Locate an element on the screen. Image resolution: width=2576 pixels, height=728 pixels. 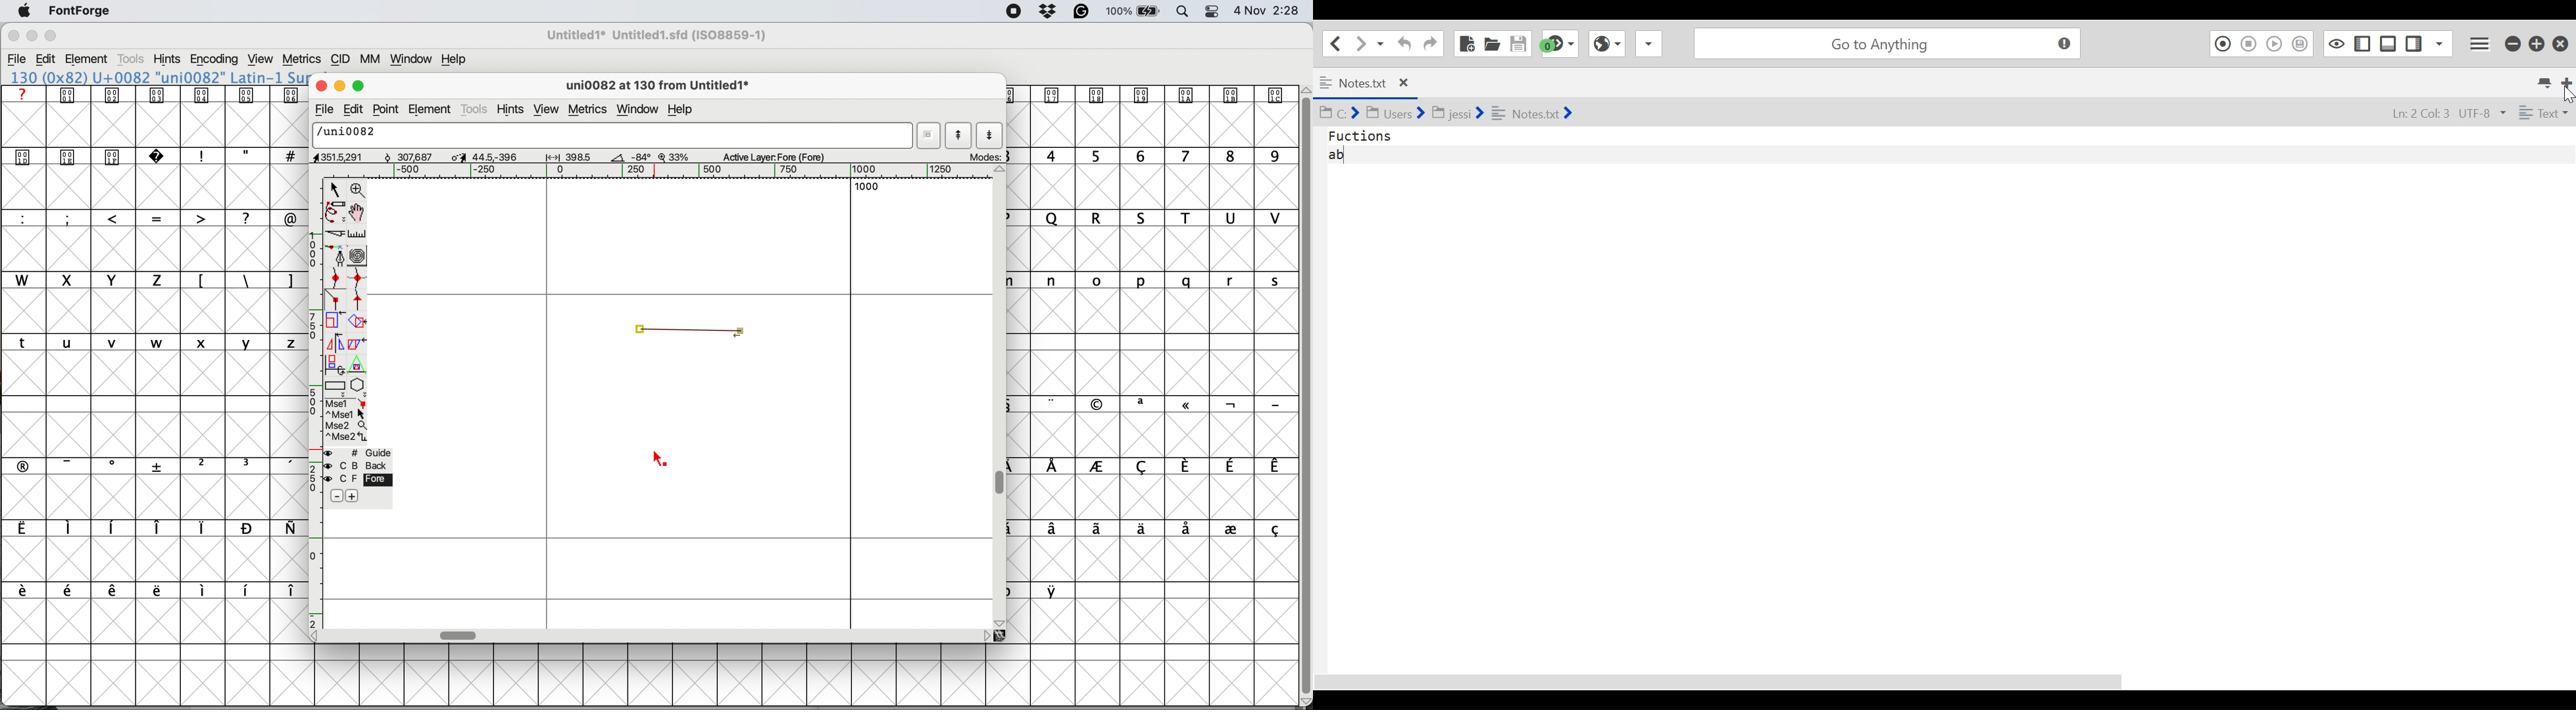
edit is located at coordinates (46, 59).